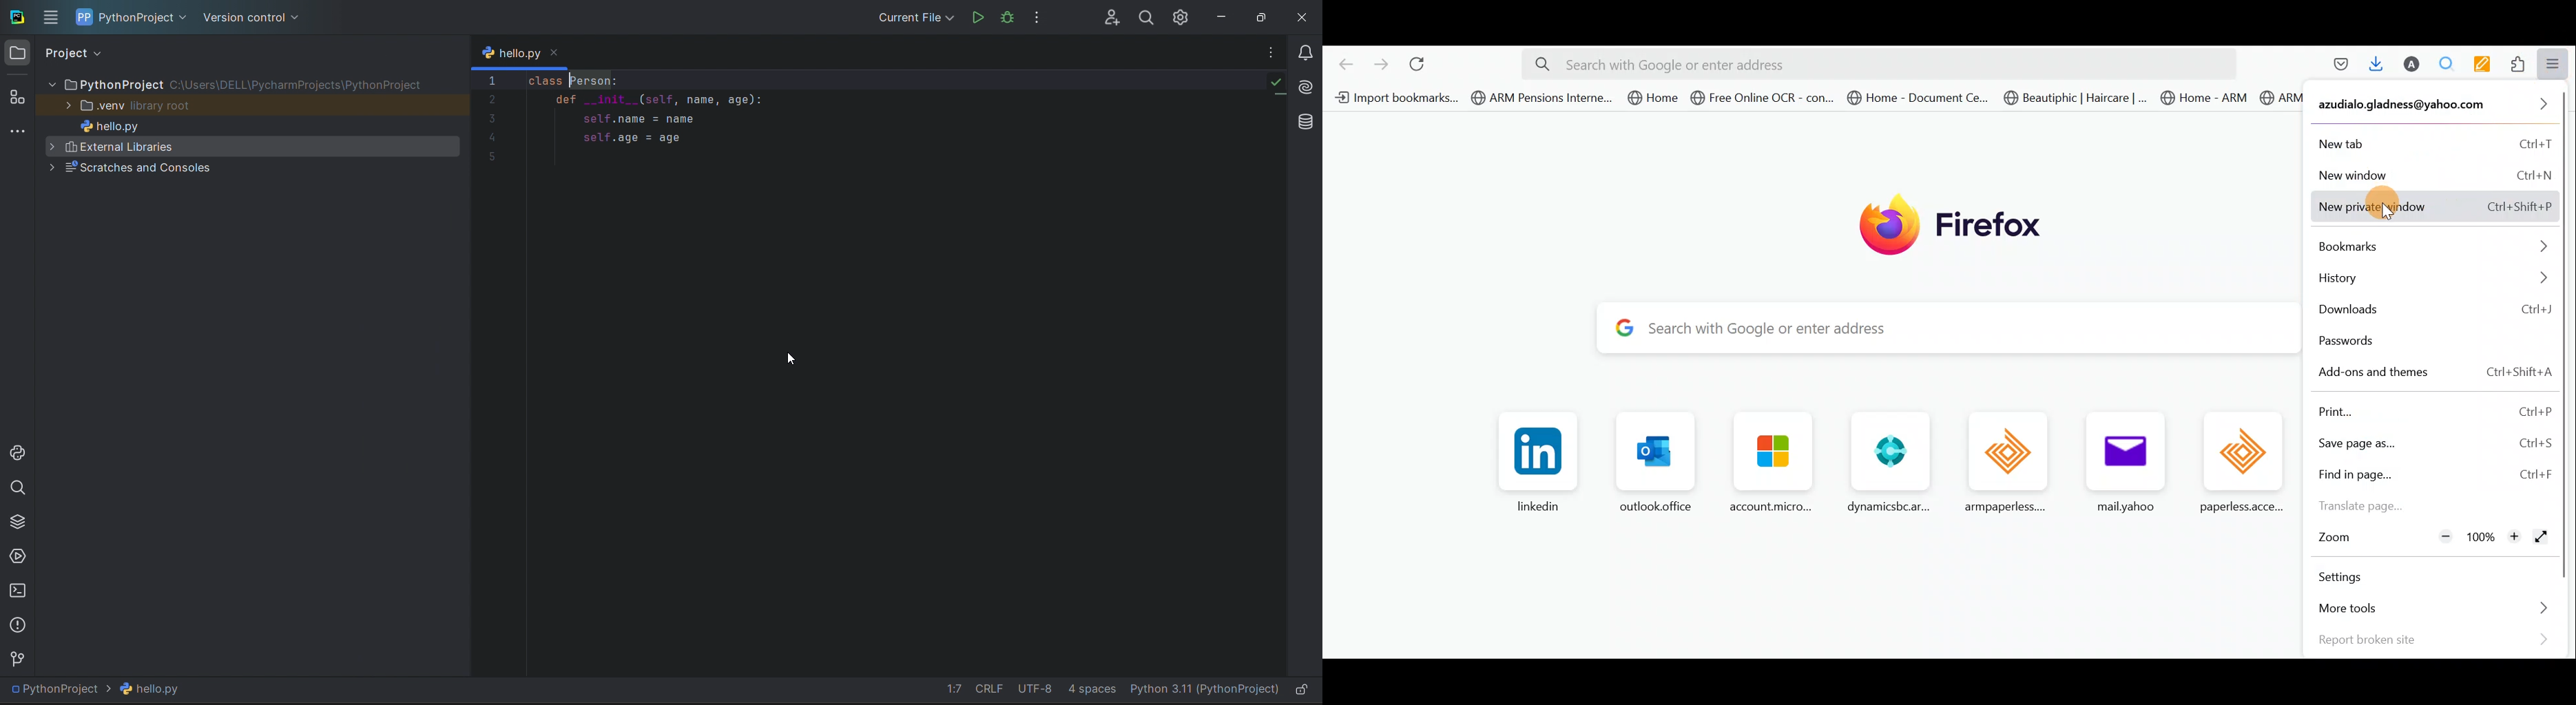 Image resolution: width=2576 pixels, height=728 pixels. Describe the element at coordinates (2434, 246) in the screenshot. I see `Bookmarks` at that location.